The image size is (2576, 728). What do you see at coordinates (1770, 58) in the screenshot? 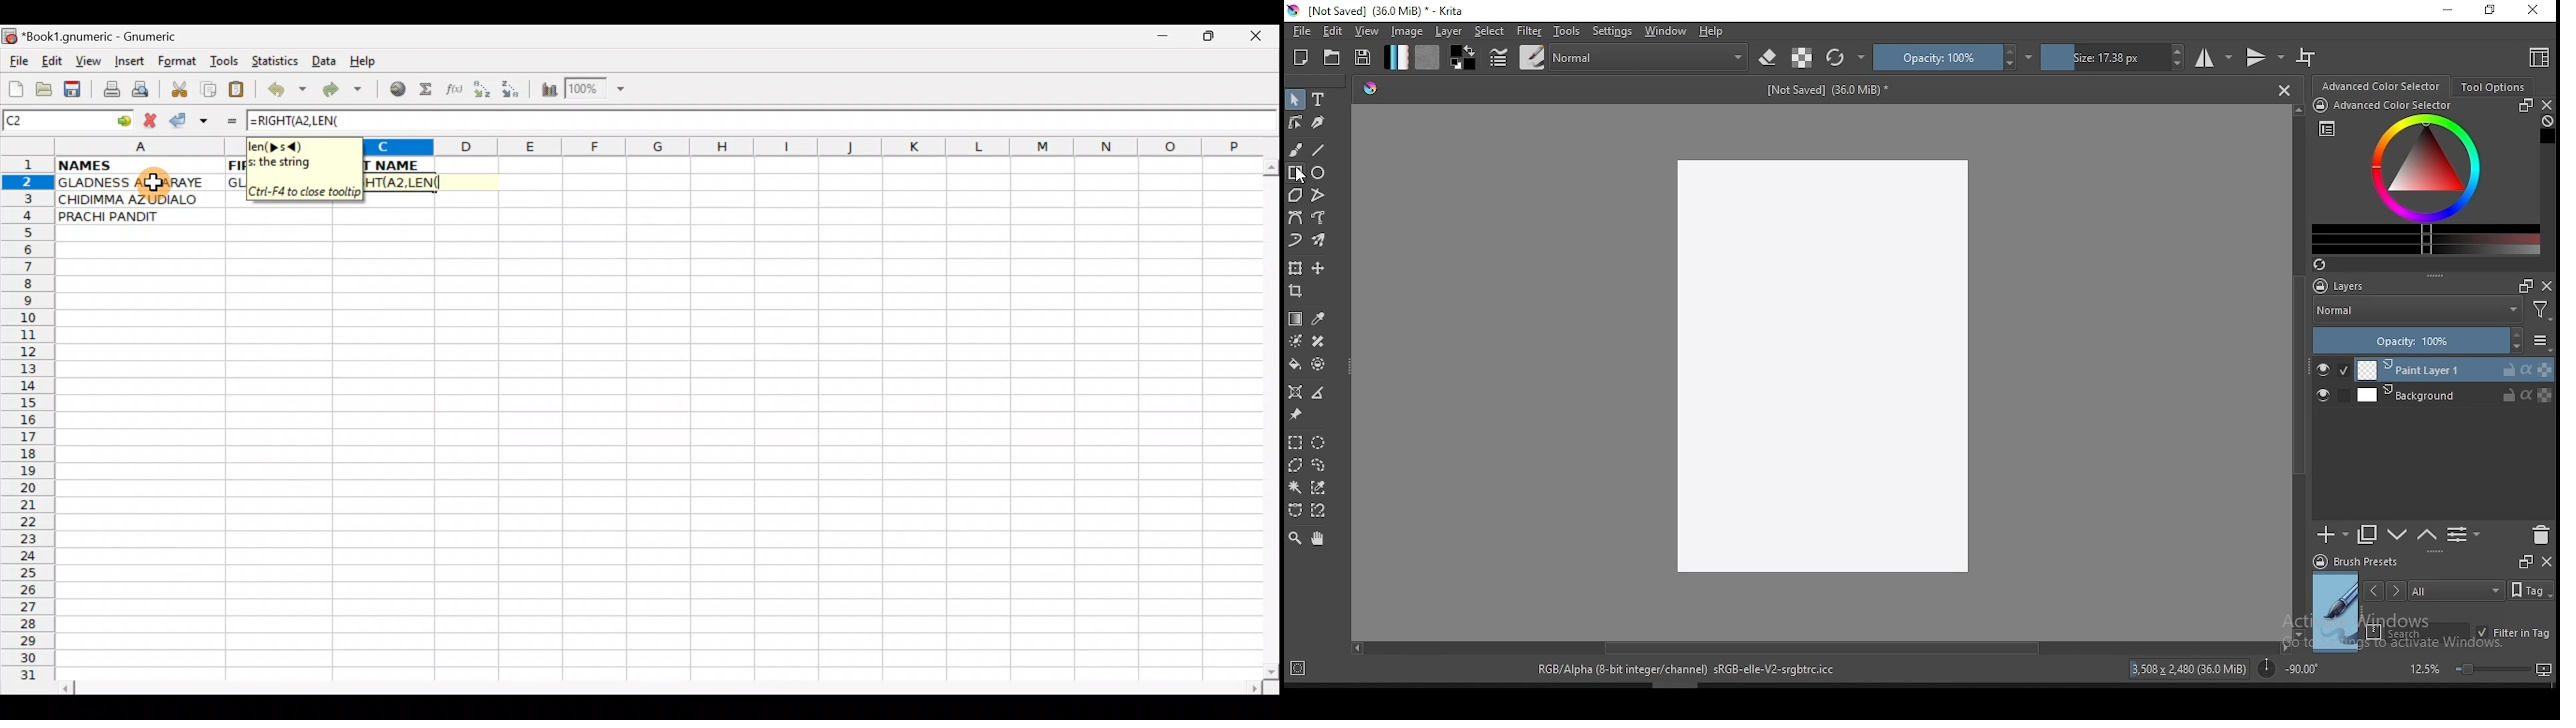
I see `set eraser mode` at bounding box center [1770, 58].